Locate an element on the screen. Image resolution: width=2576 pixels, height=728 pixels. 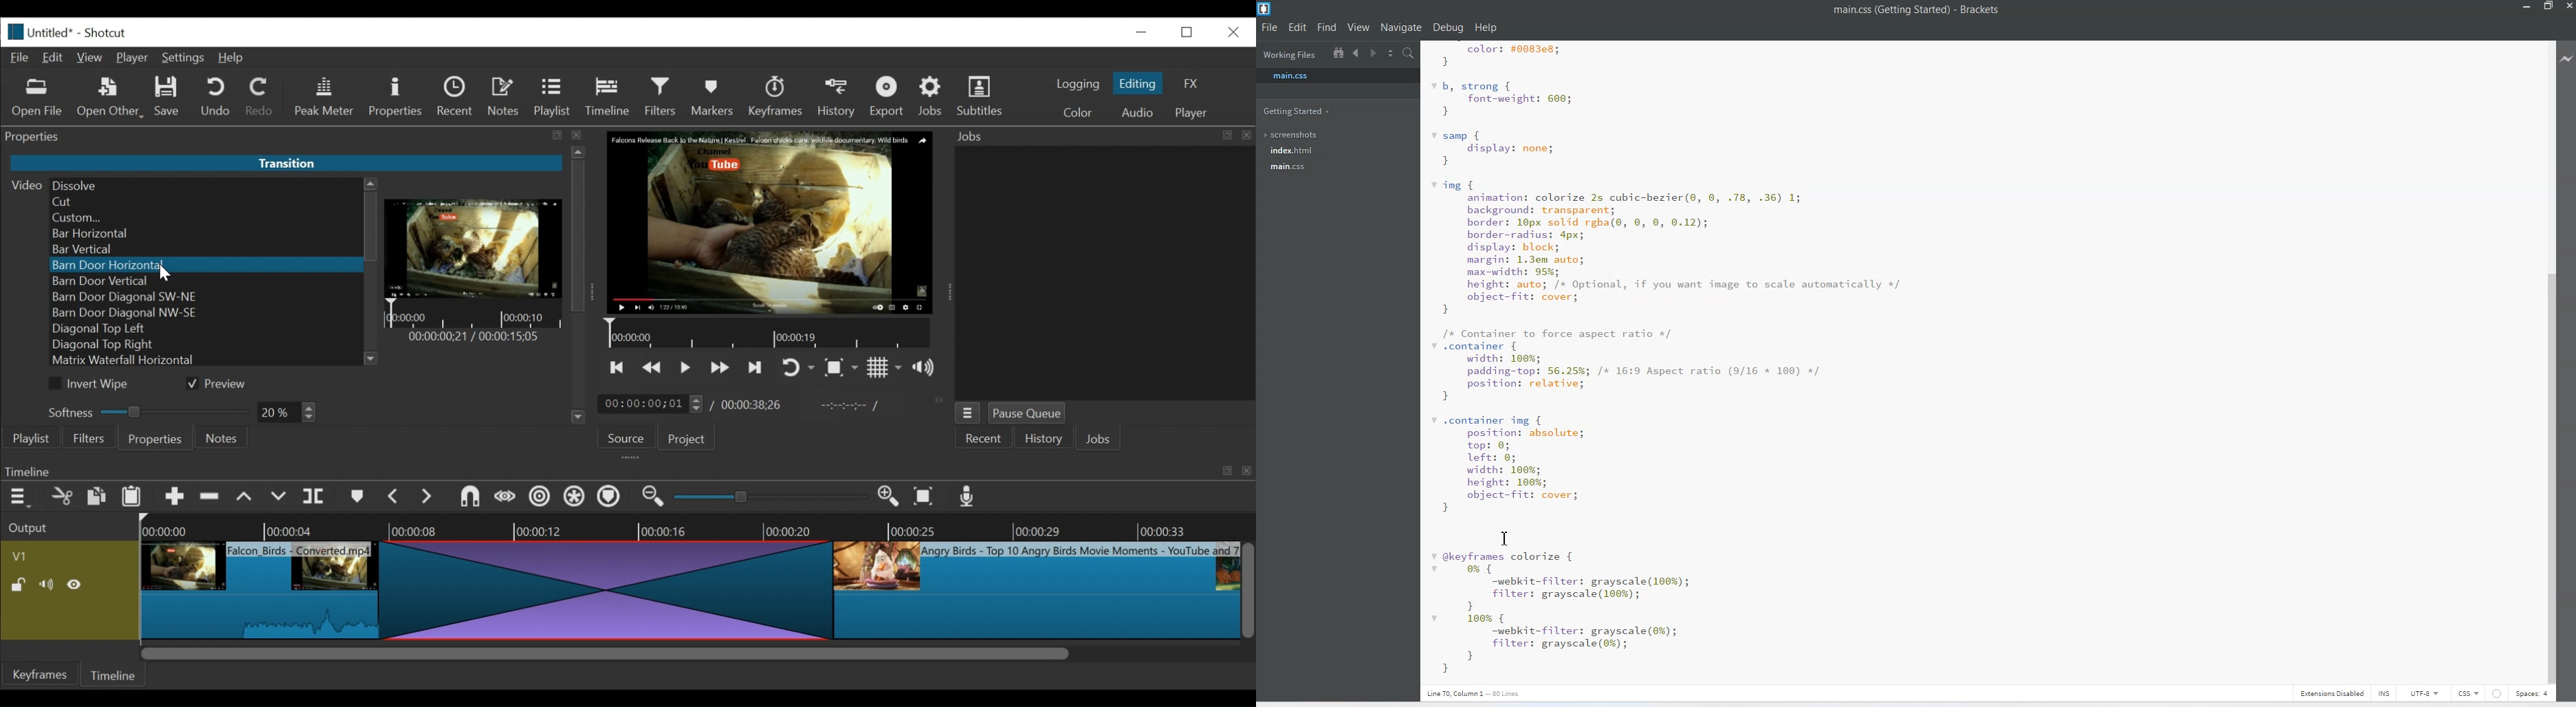
Previous marker is located at coordinates (395, 499).